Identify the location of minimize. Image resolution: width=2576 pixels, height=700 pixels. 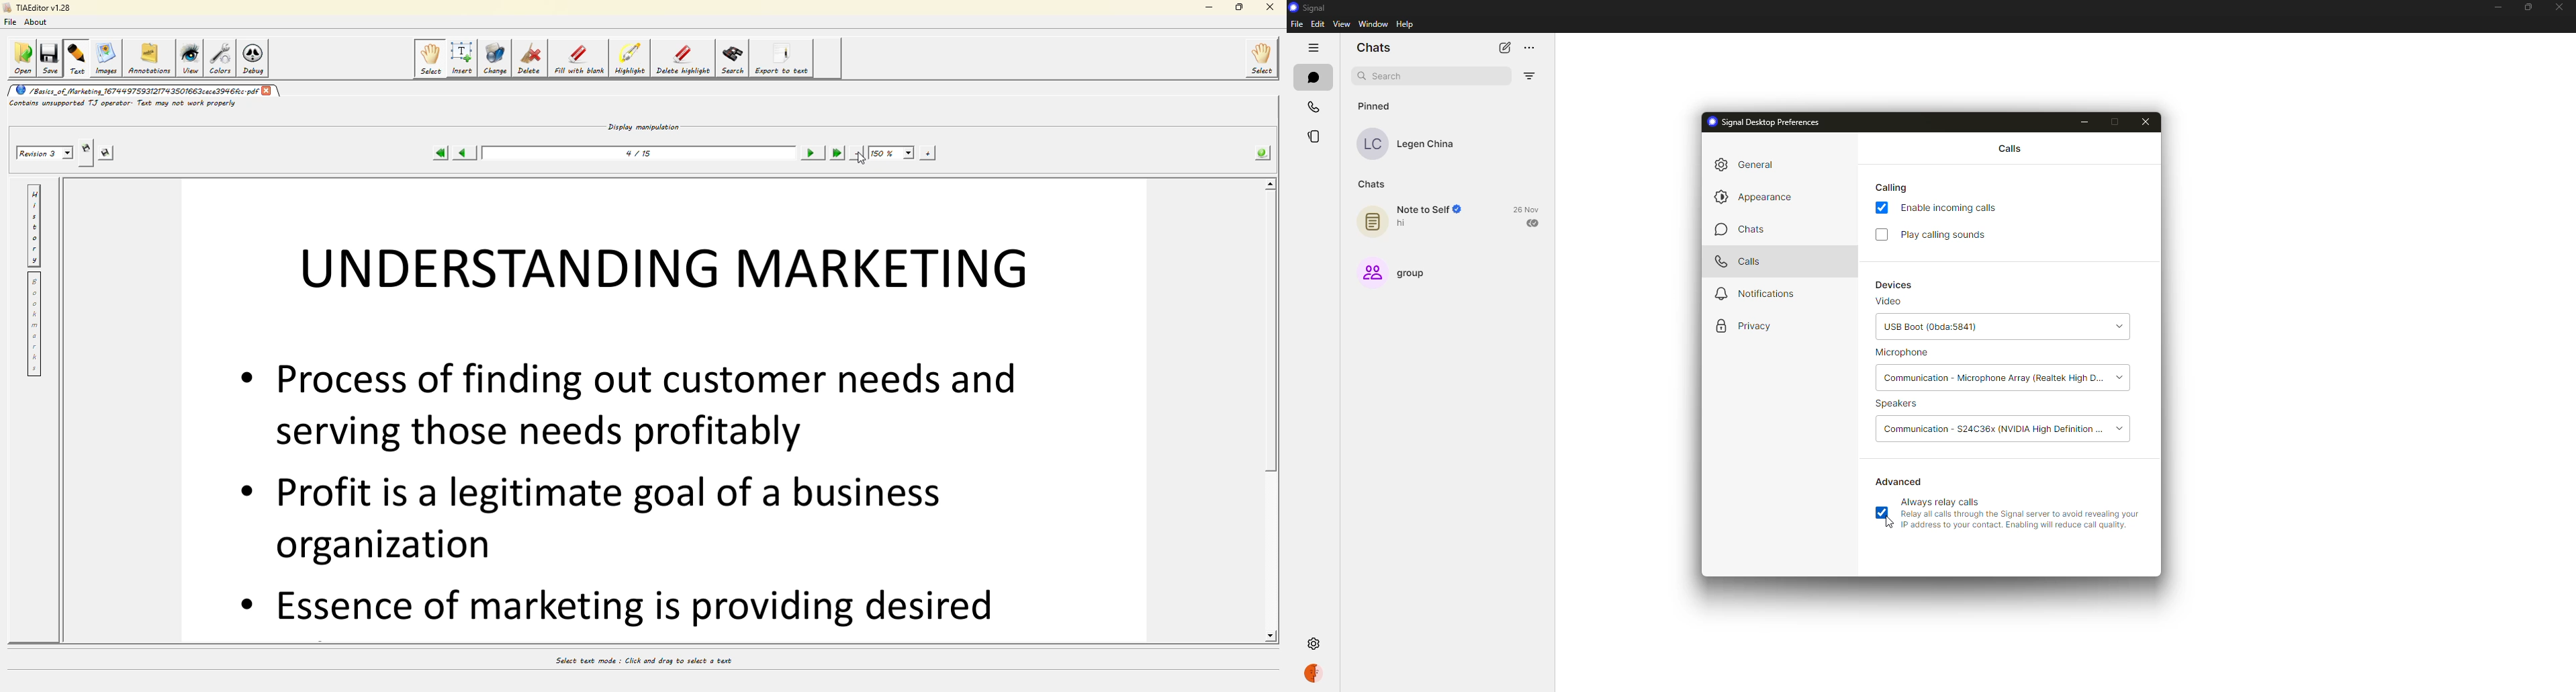
(2497, 7).